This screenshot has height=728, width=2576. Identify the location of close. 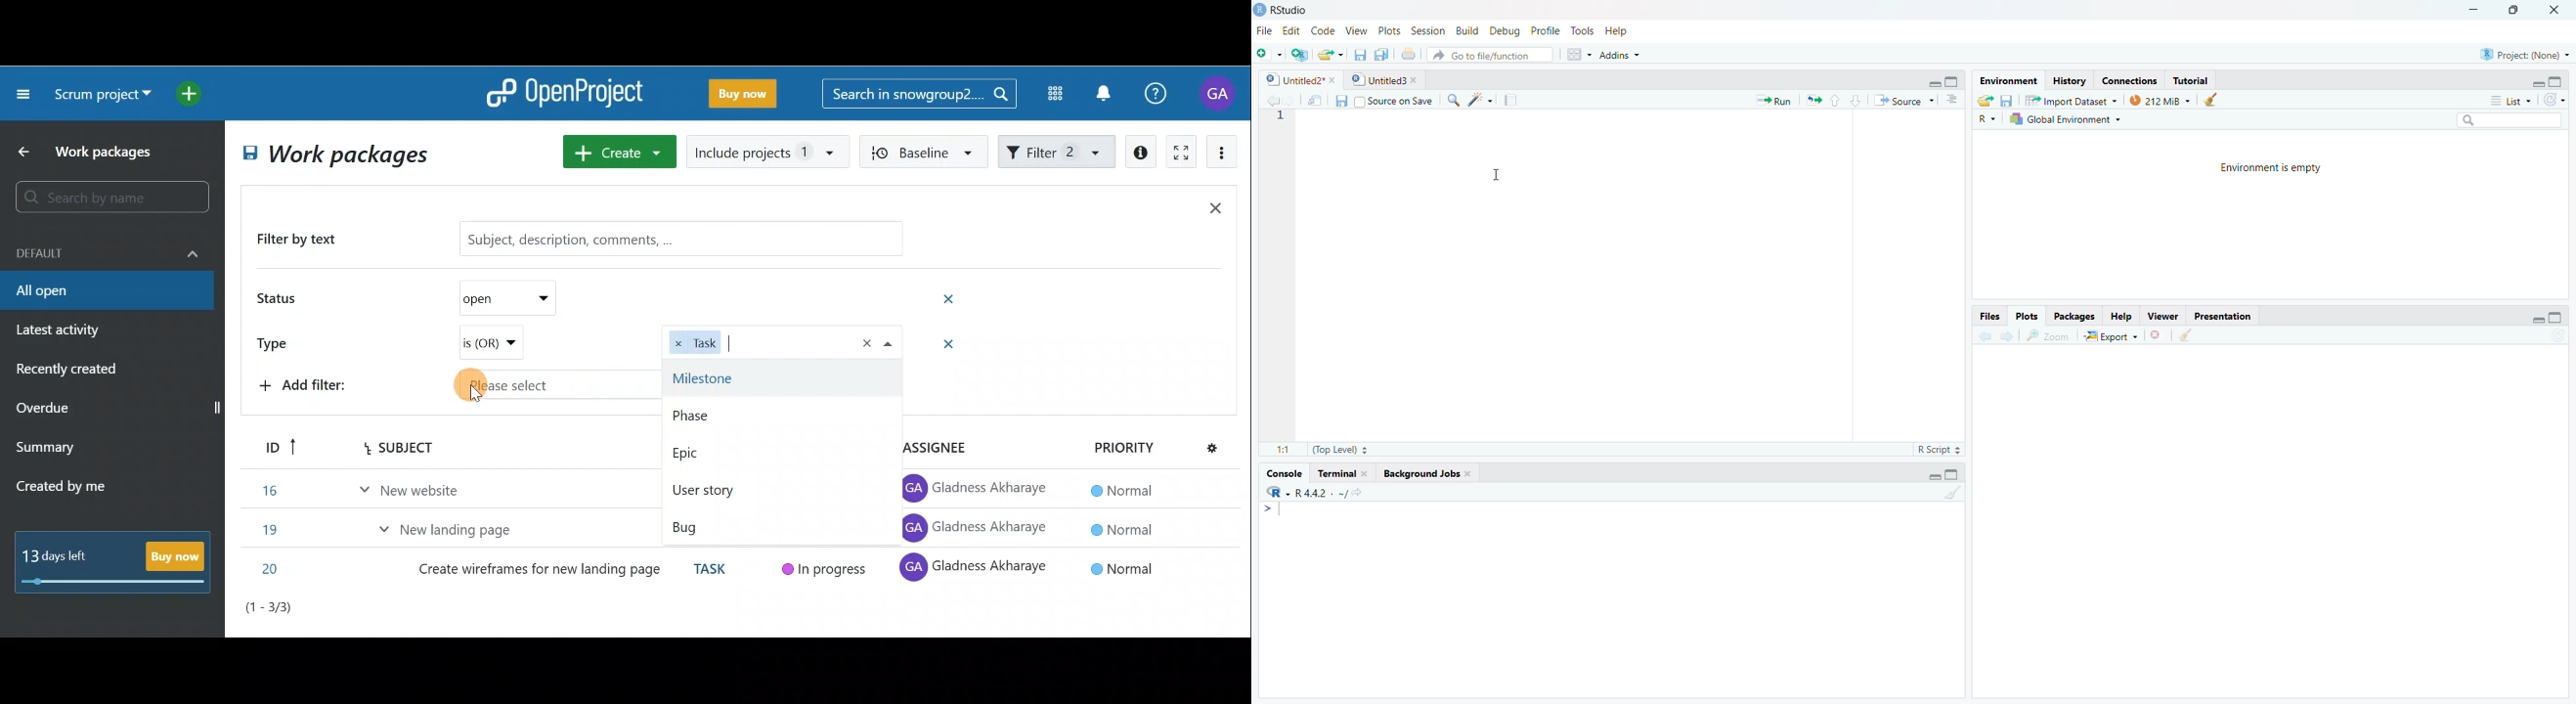
(2556, 10).